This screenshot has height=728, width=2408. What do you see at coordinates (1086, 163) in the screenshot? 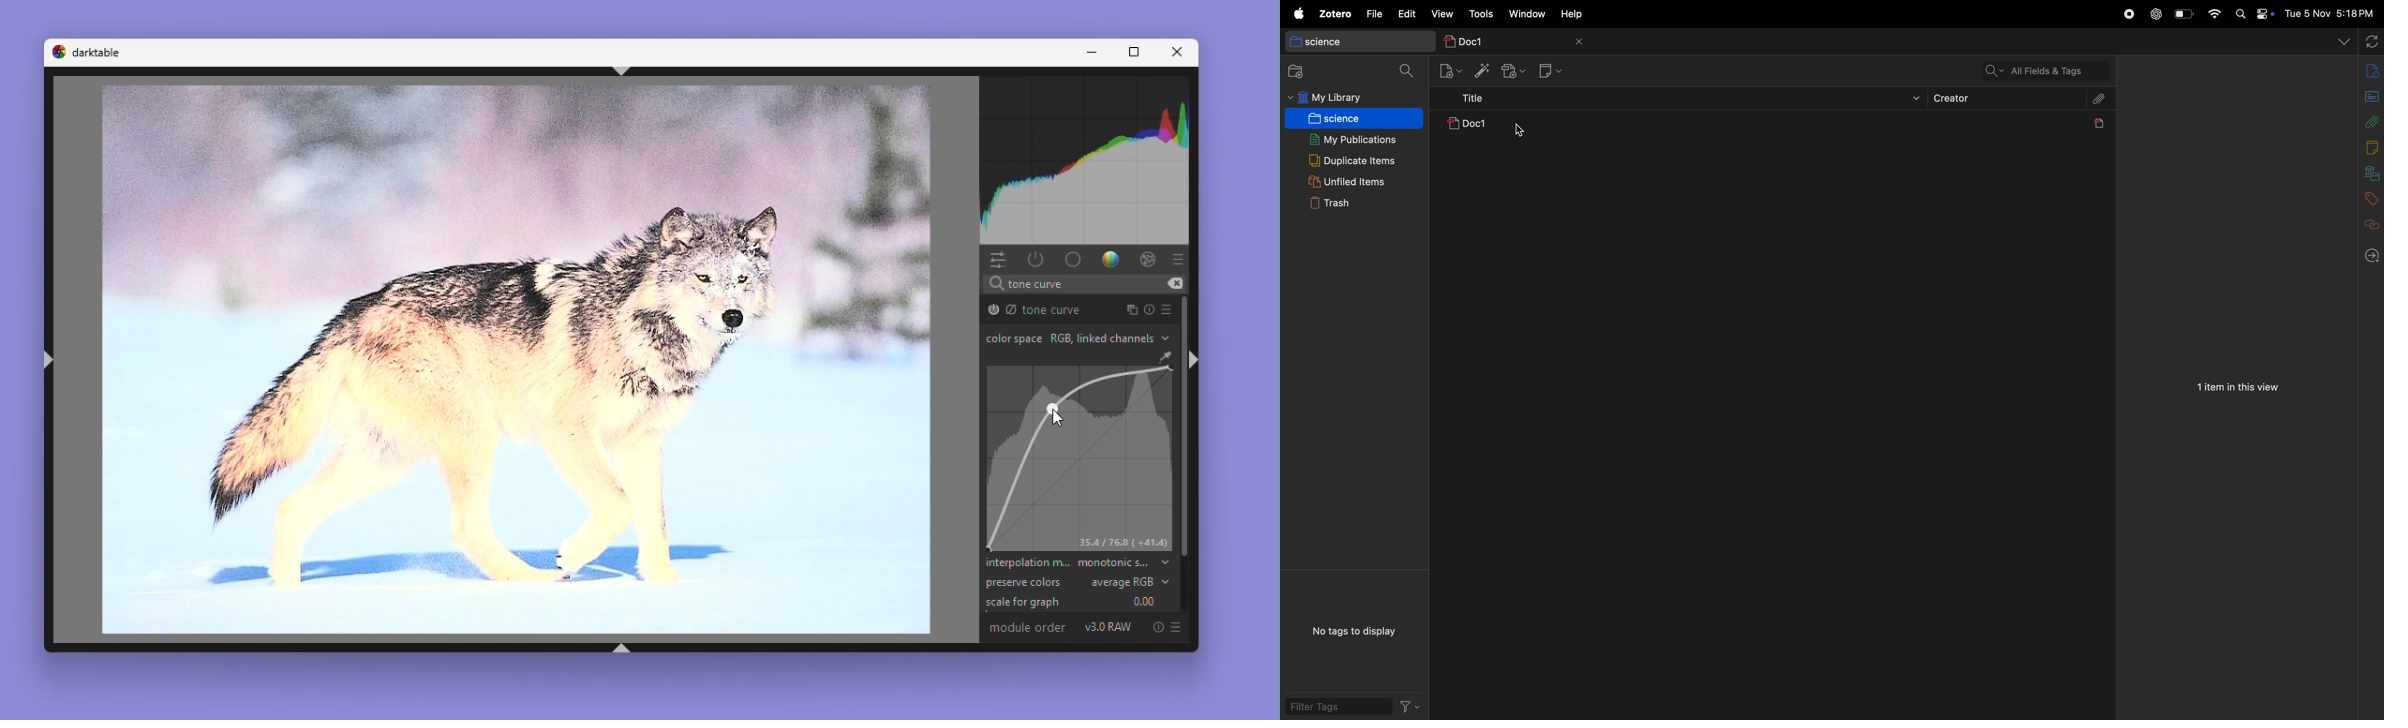
I see `Waveform` at bounding box center [1086, 163].